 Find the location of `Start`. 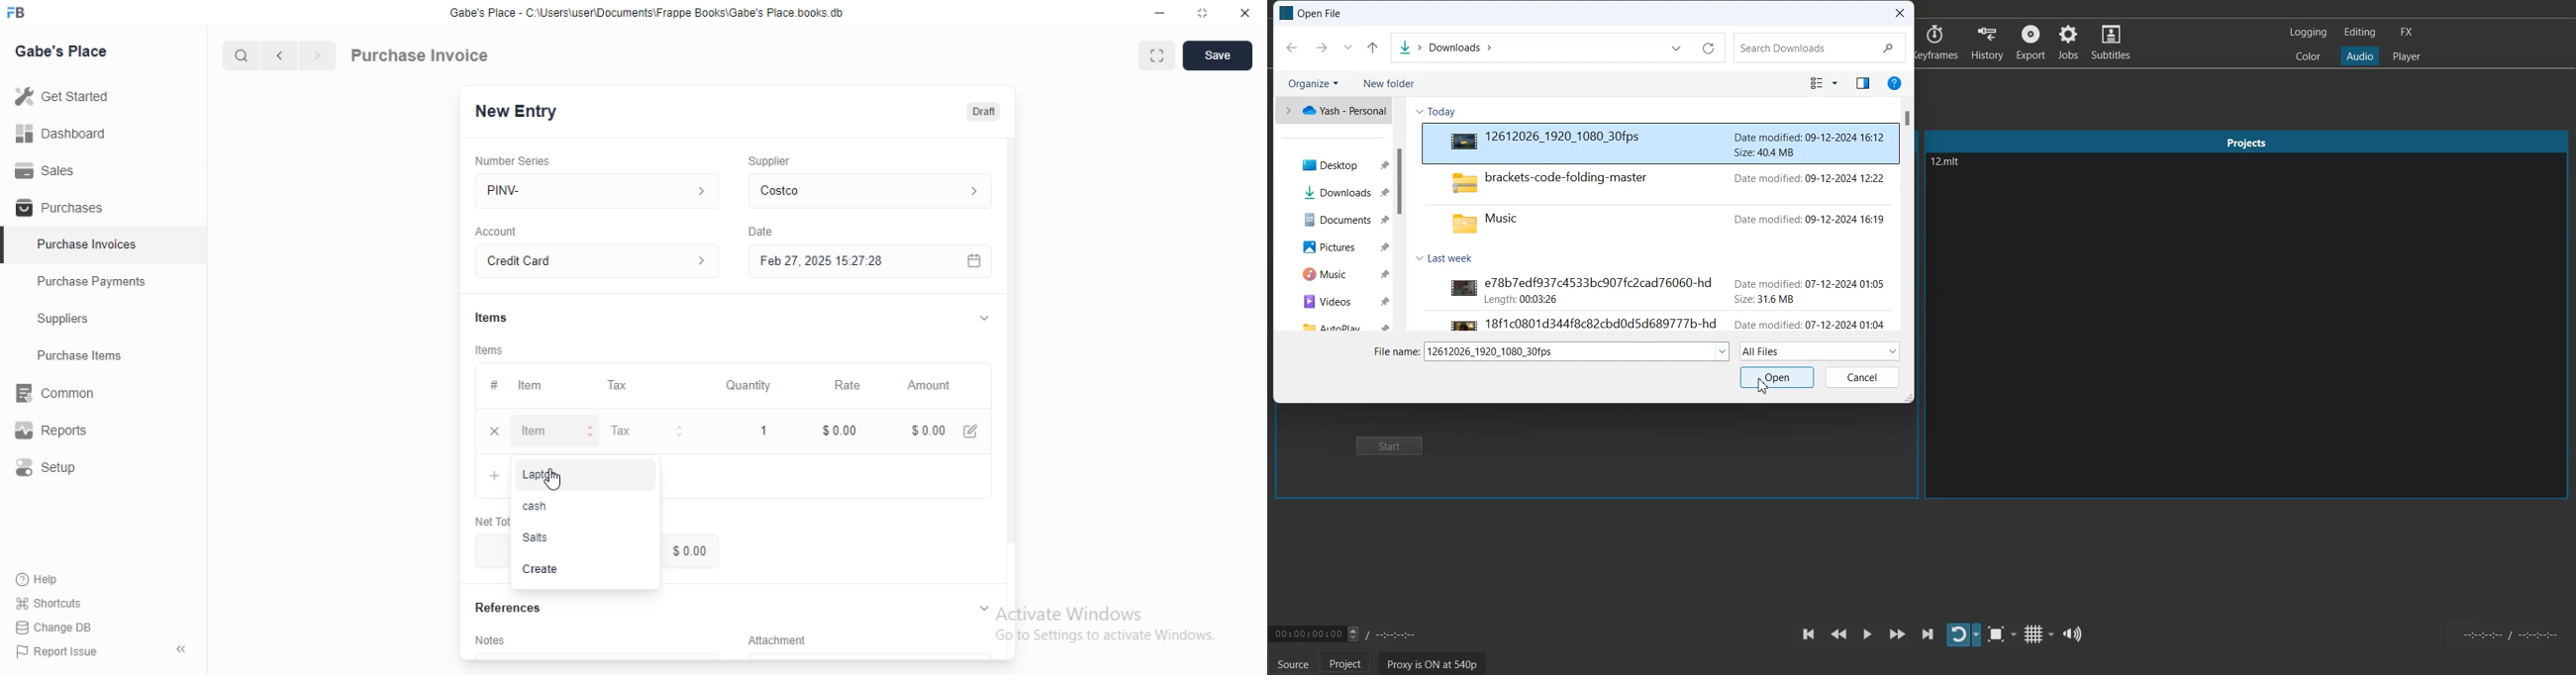

Start is located at coordinates (1392, 447).